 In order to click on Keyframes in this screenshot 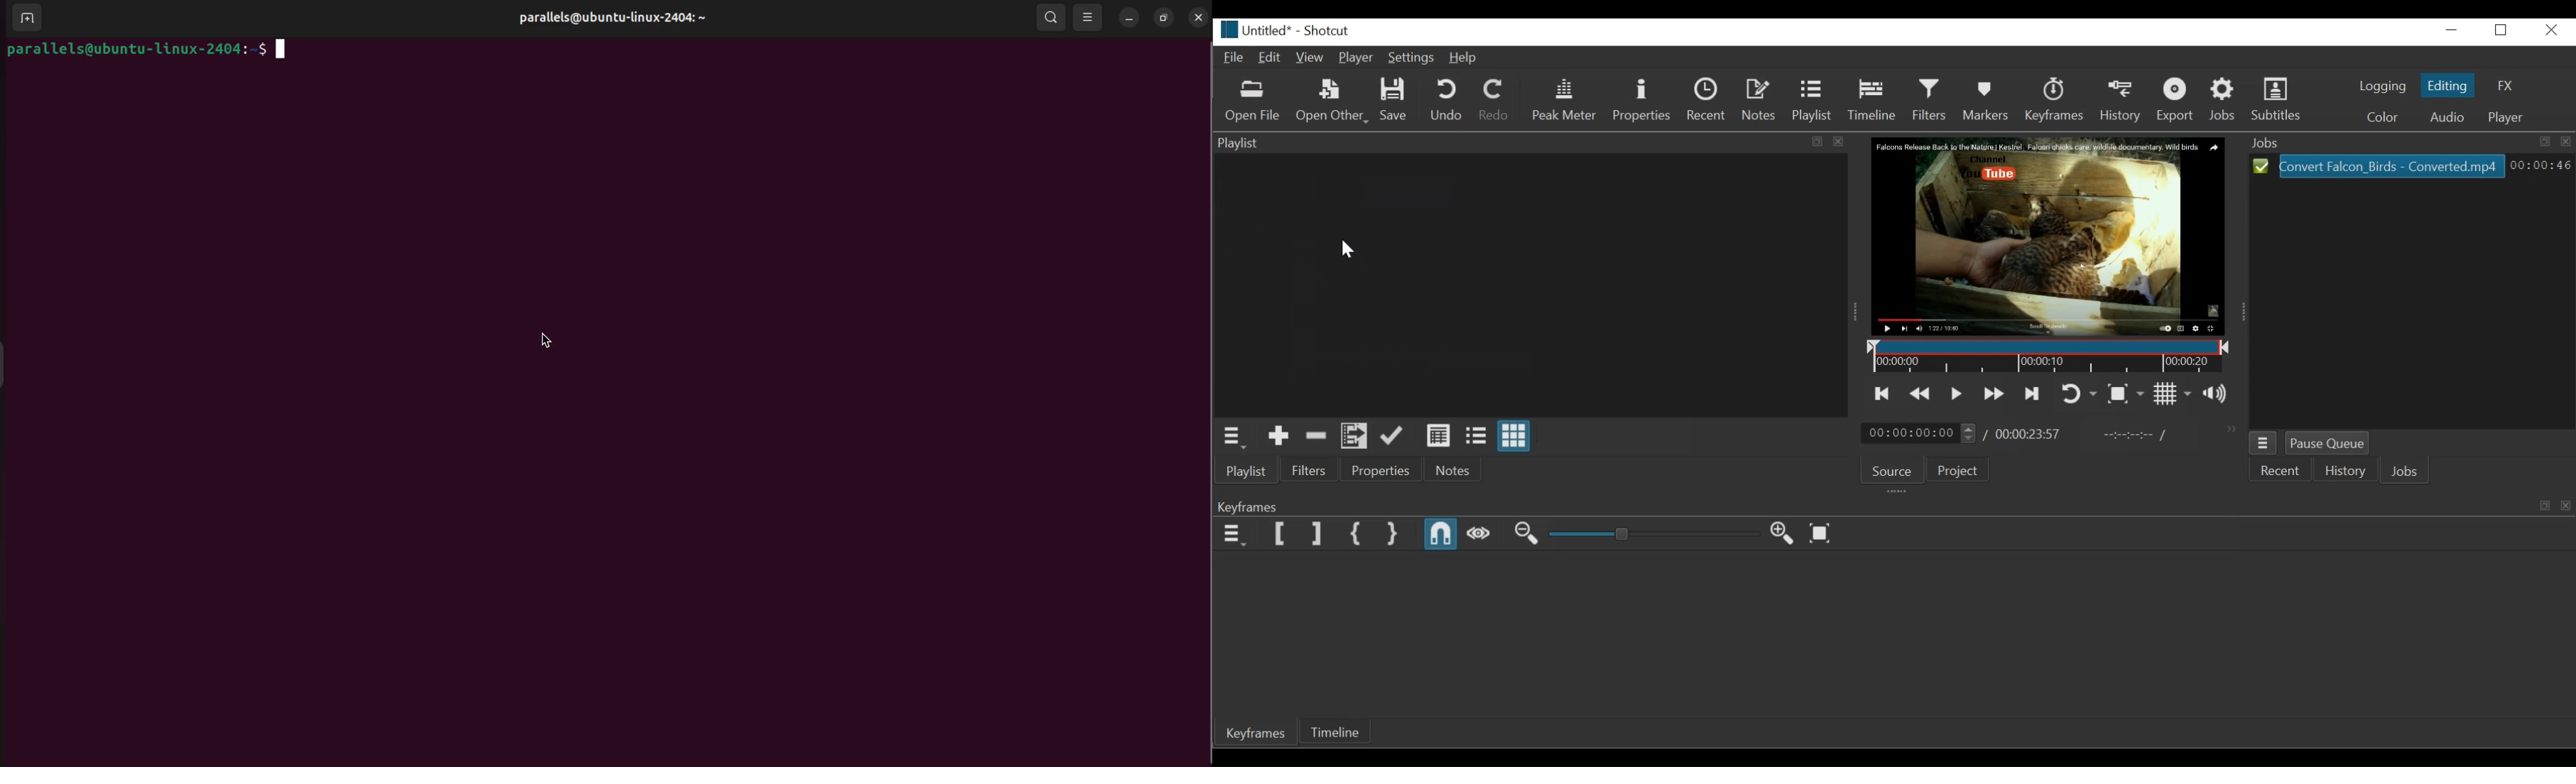, I will do `click(2055, 99)`.